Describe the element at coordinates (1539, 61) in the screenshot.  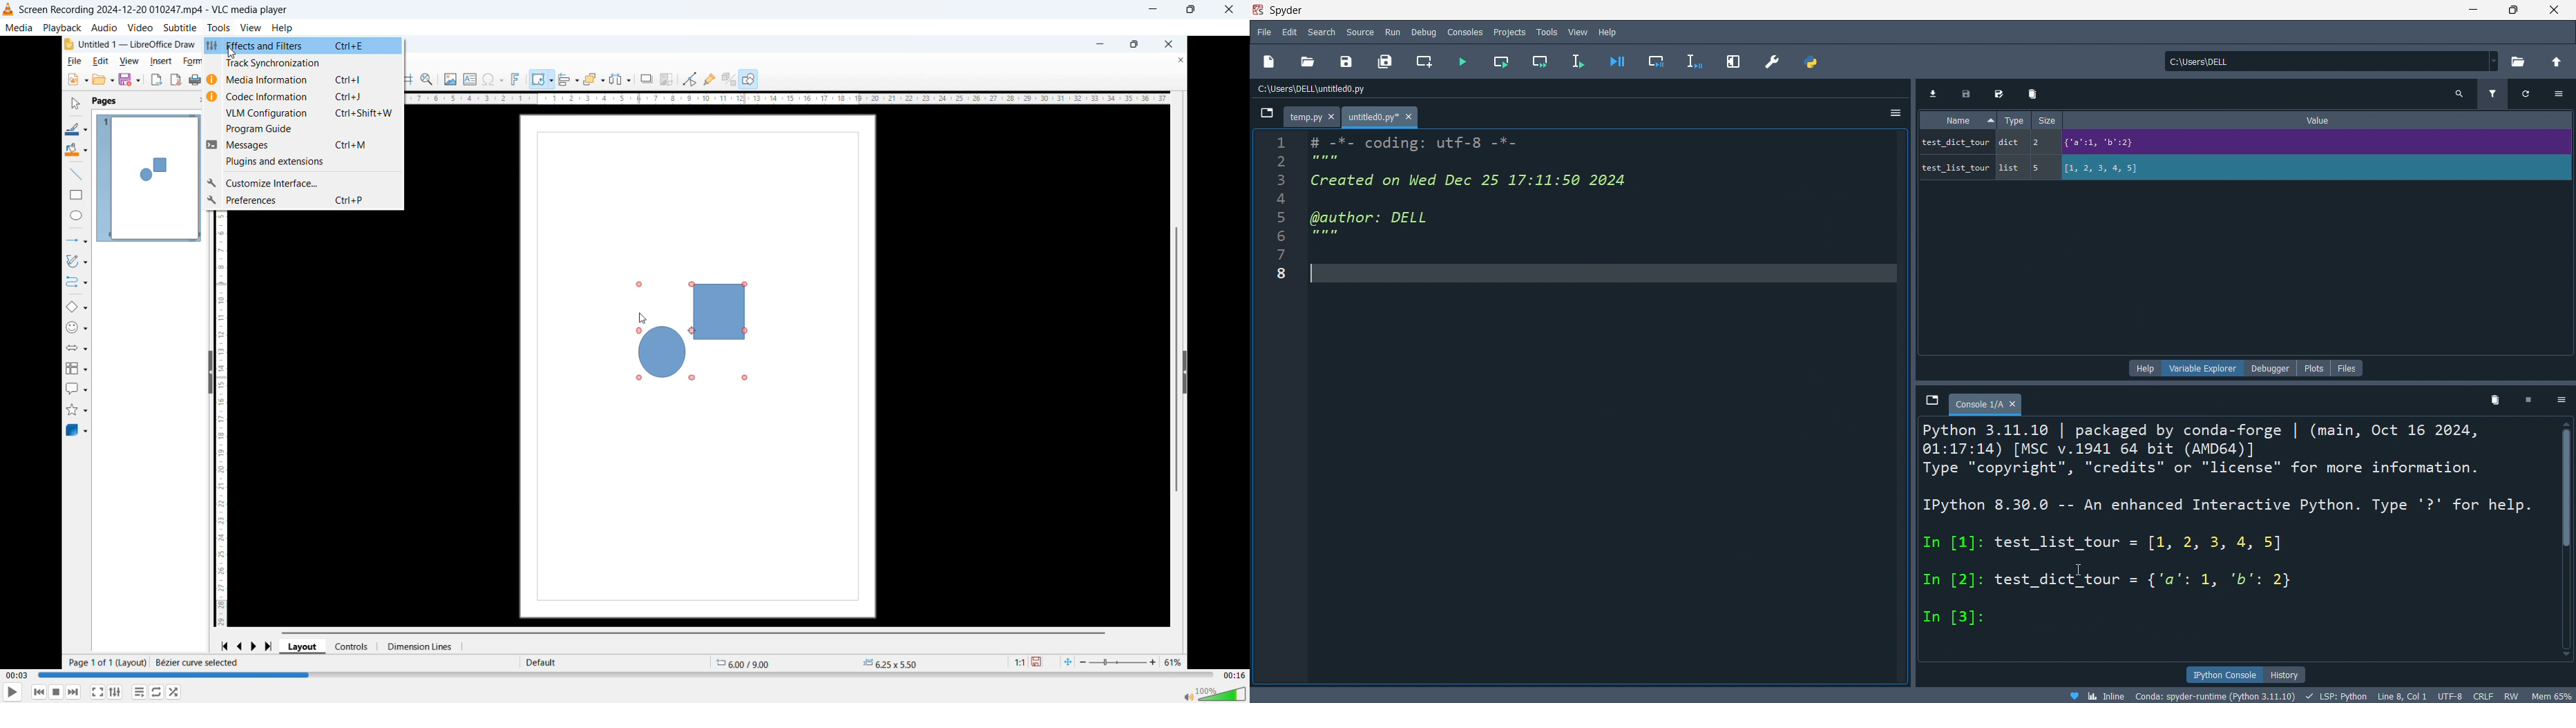
I see `run cell and move` at that location.